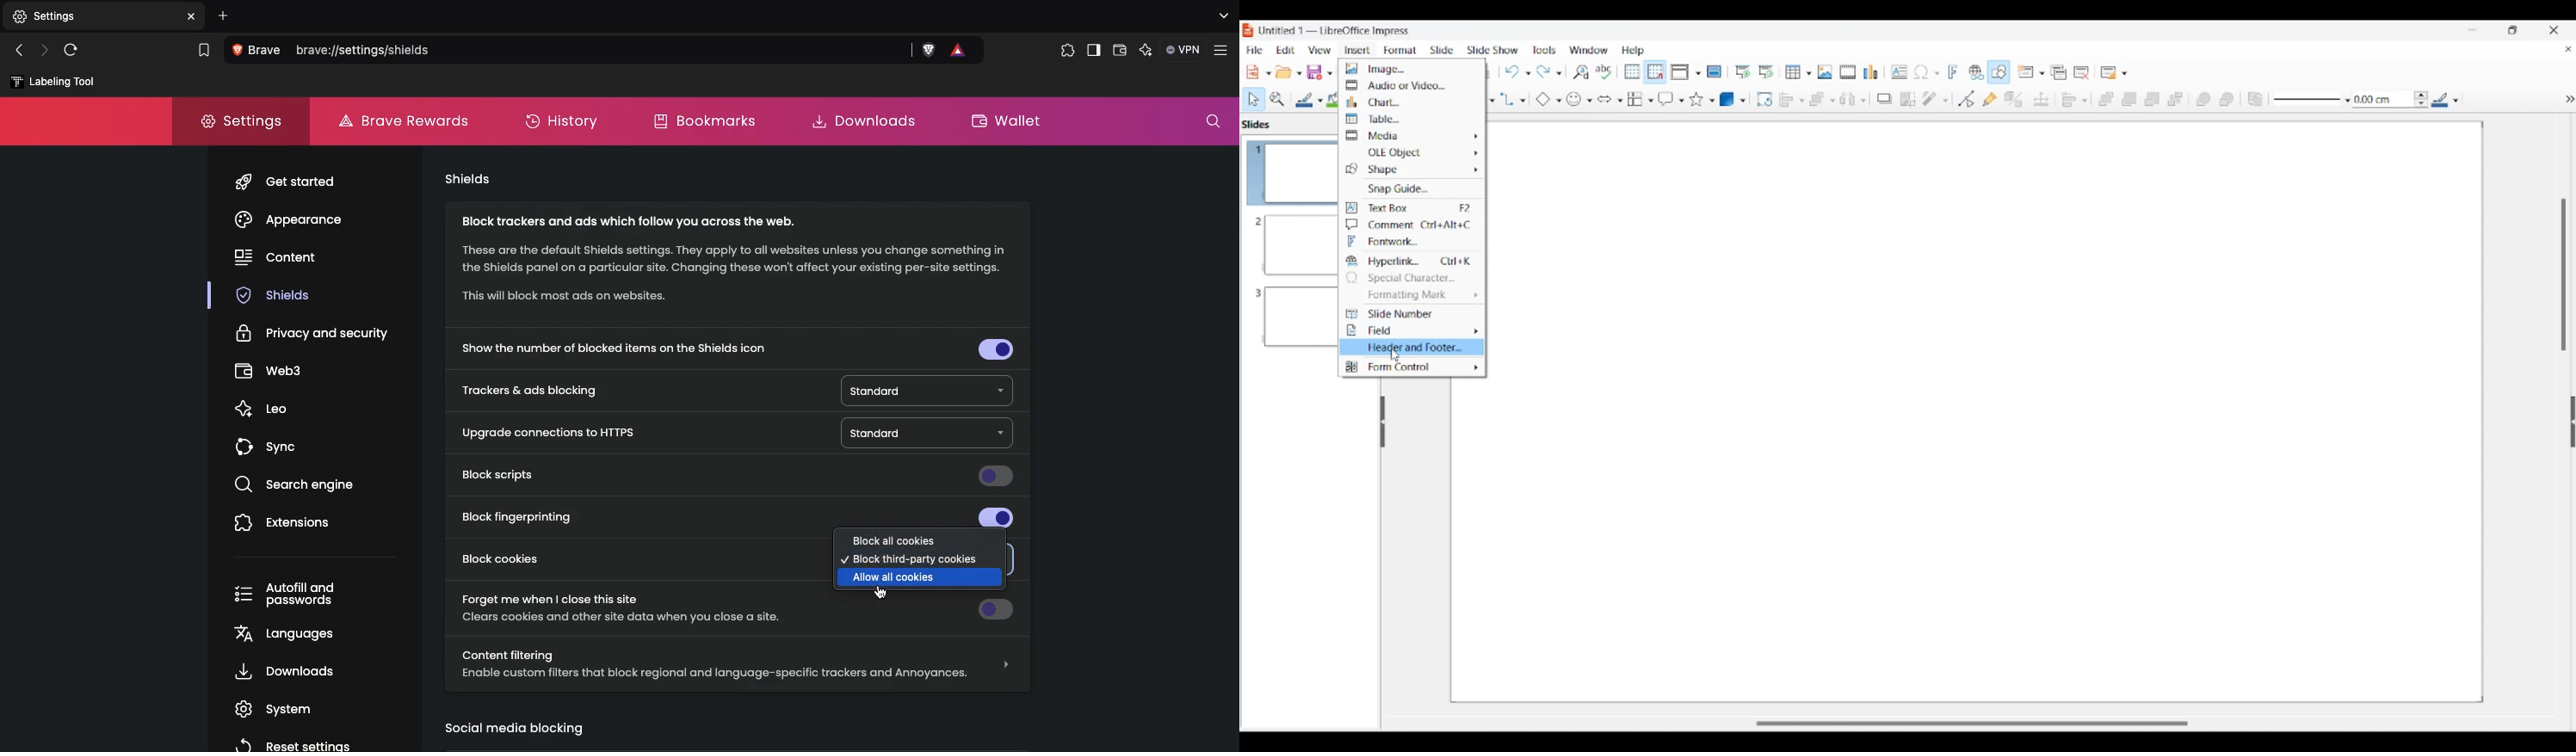  What do you see at coordinates (1743, 72) in the screenshot?
I see `Start from first slide` at bounding box center [1743, 72].